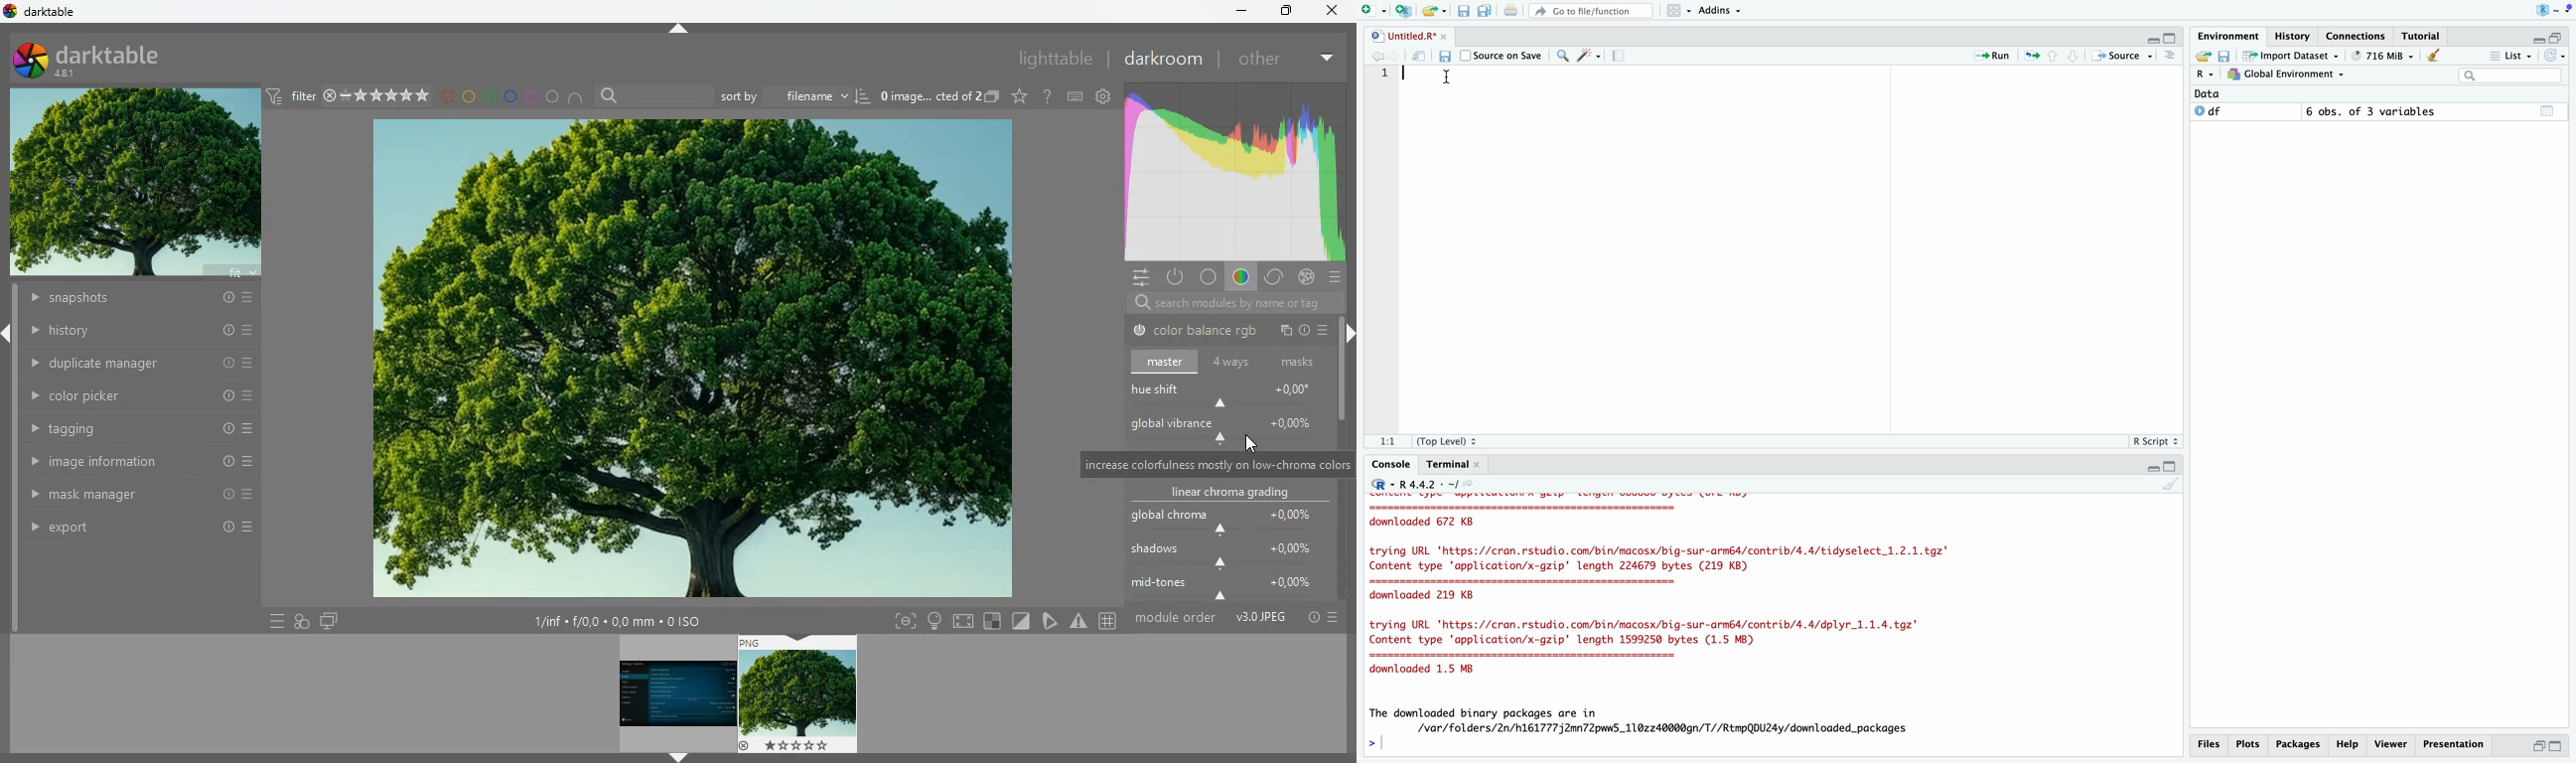  I want to click on Open an existing file, so click(1434, 10).